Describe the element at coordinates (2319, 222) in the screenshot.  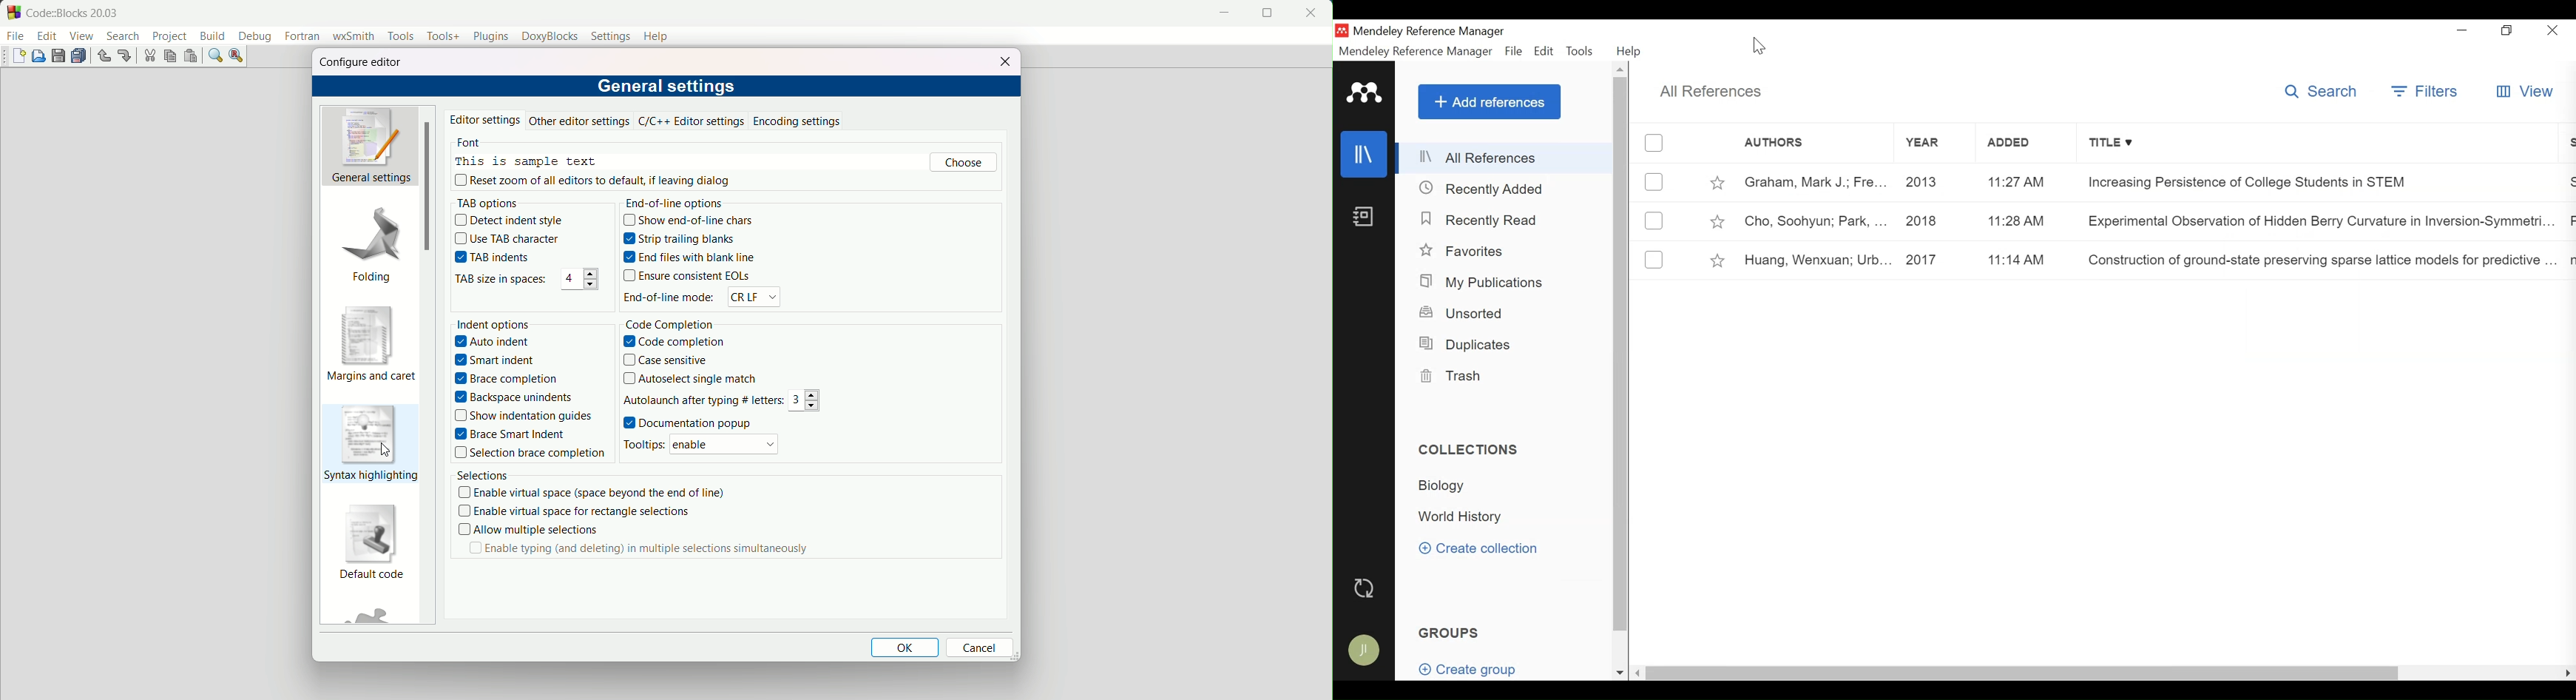
I see `Experimental Observation of Hidden Berry Curvature in Inversion-Symmetri` at that location.